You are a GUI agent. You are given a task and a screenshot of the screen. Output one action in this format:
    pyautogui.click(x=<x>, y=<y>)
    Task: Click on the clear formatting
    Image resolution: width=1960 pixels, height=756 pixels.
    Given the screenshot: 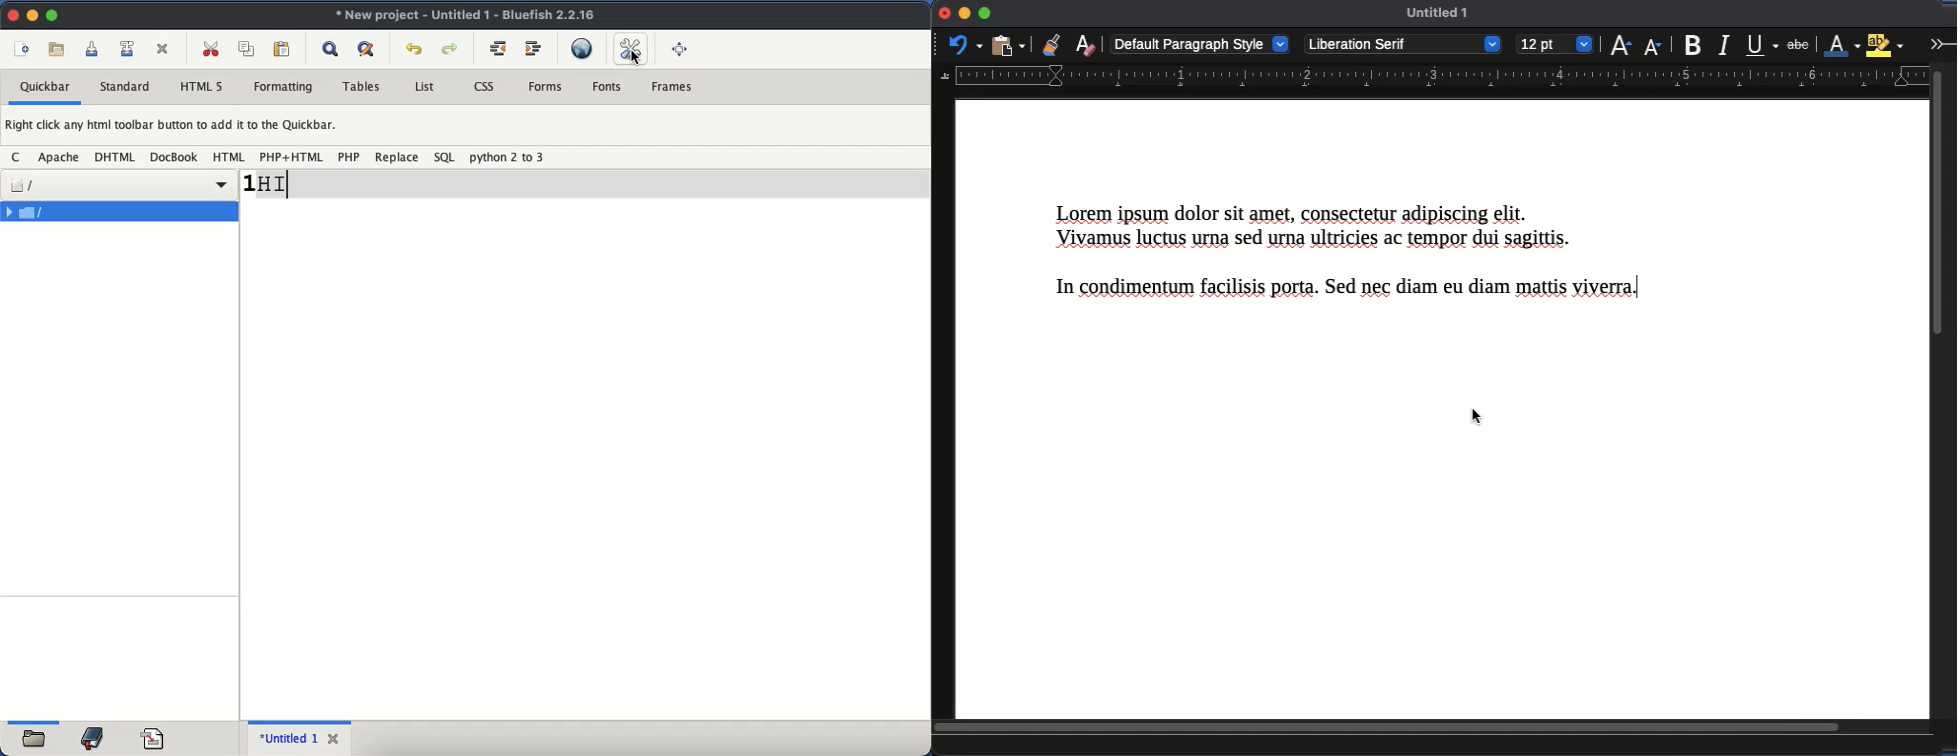 What is the action you would take?
    pyautogui.click(x=1085, y=44)
    